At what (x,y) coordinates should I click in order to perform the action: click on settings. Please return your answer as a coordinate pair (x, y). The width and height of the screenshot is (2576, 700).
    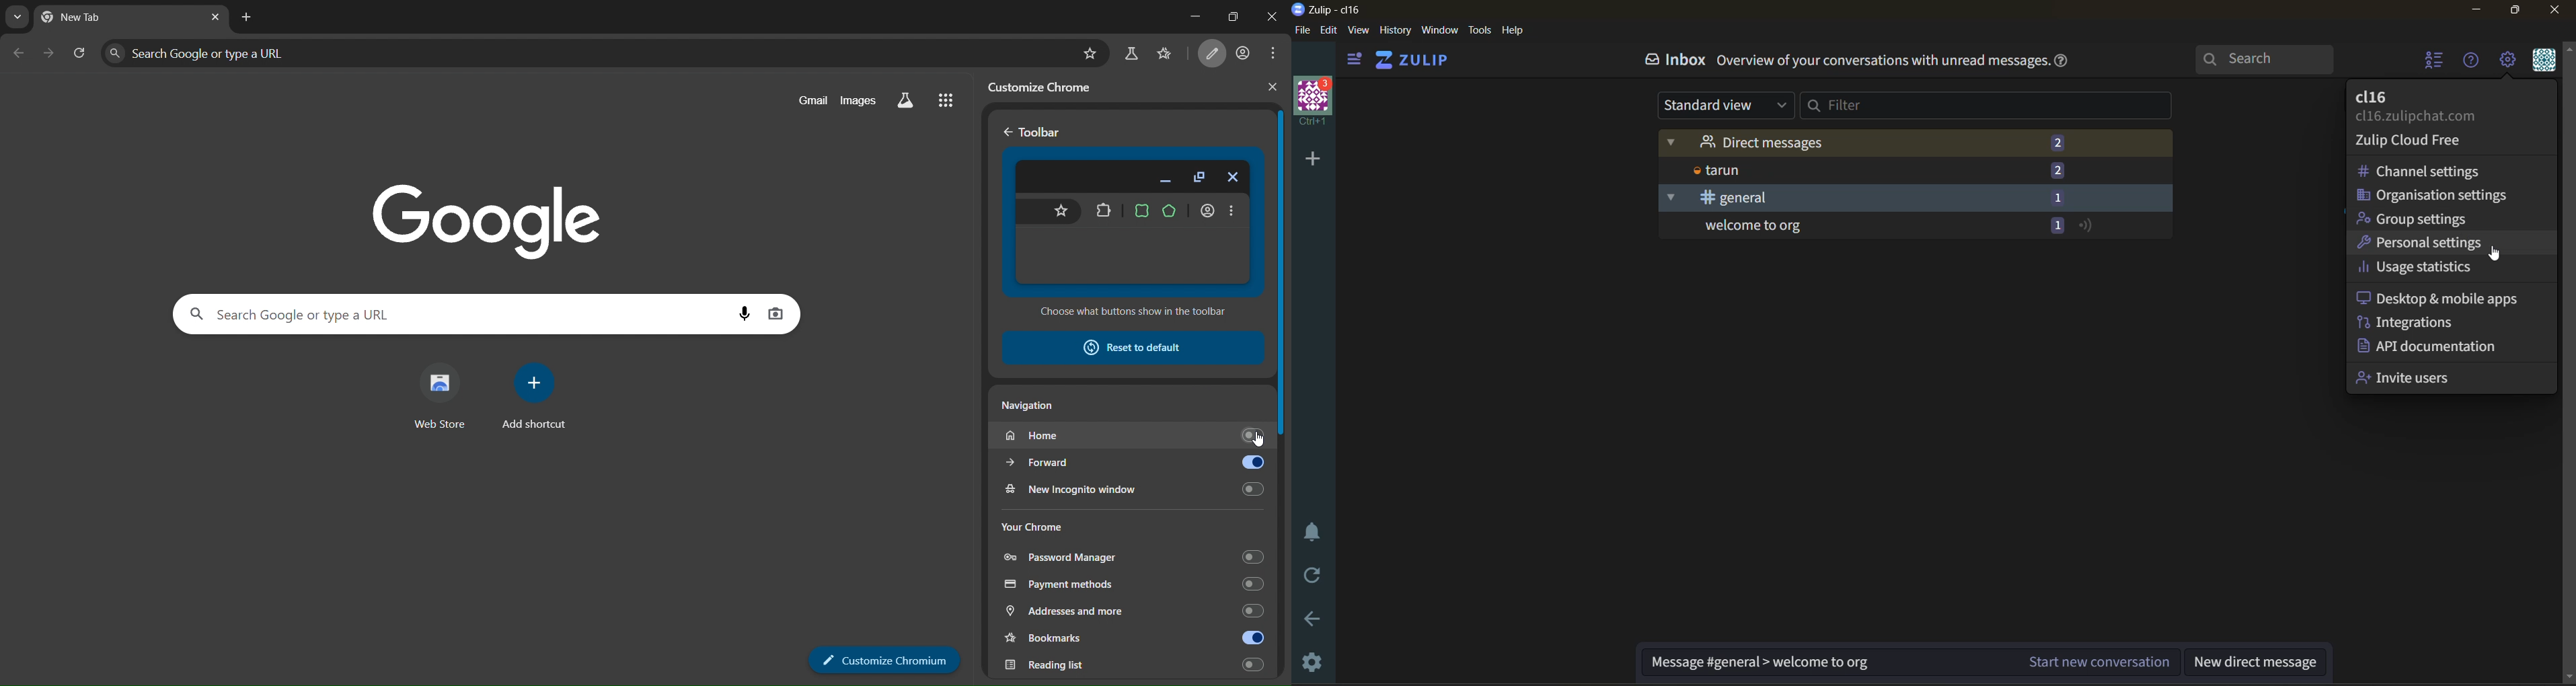
    Looking at the image, I should click on (1308, 660).